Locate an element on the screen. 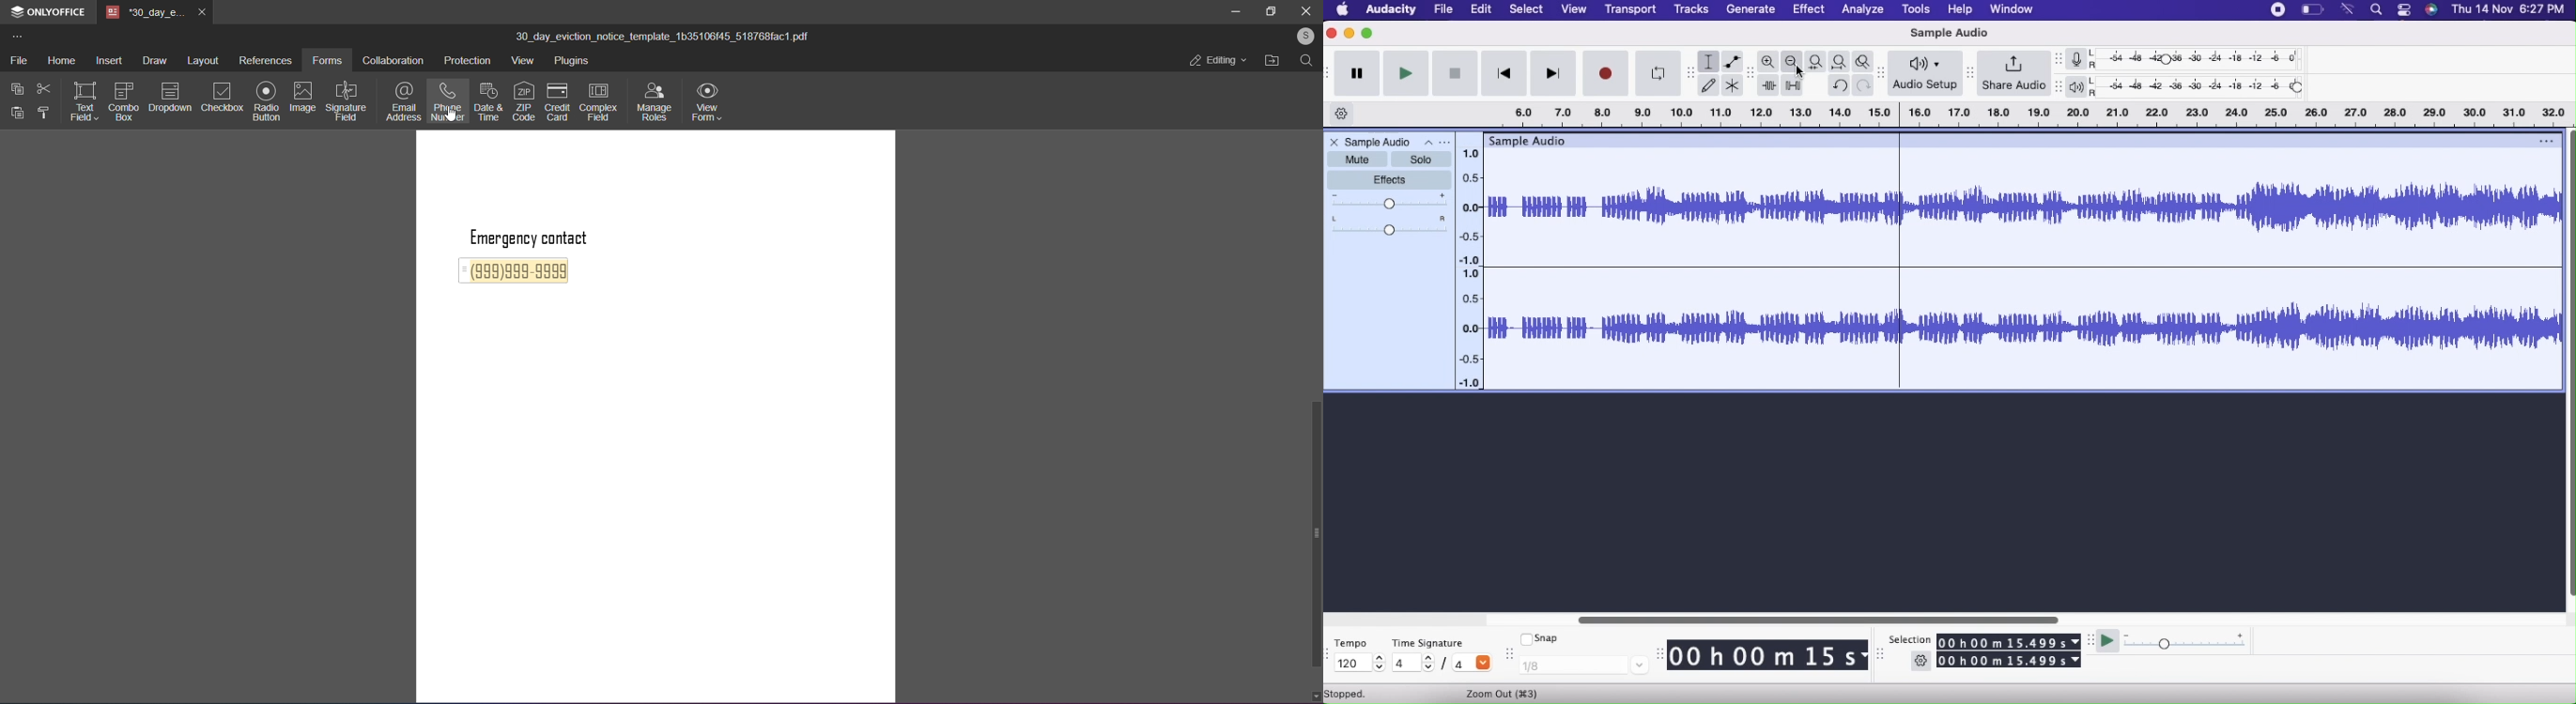  Gain Slider is located at coordinates (1390, 203).